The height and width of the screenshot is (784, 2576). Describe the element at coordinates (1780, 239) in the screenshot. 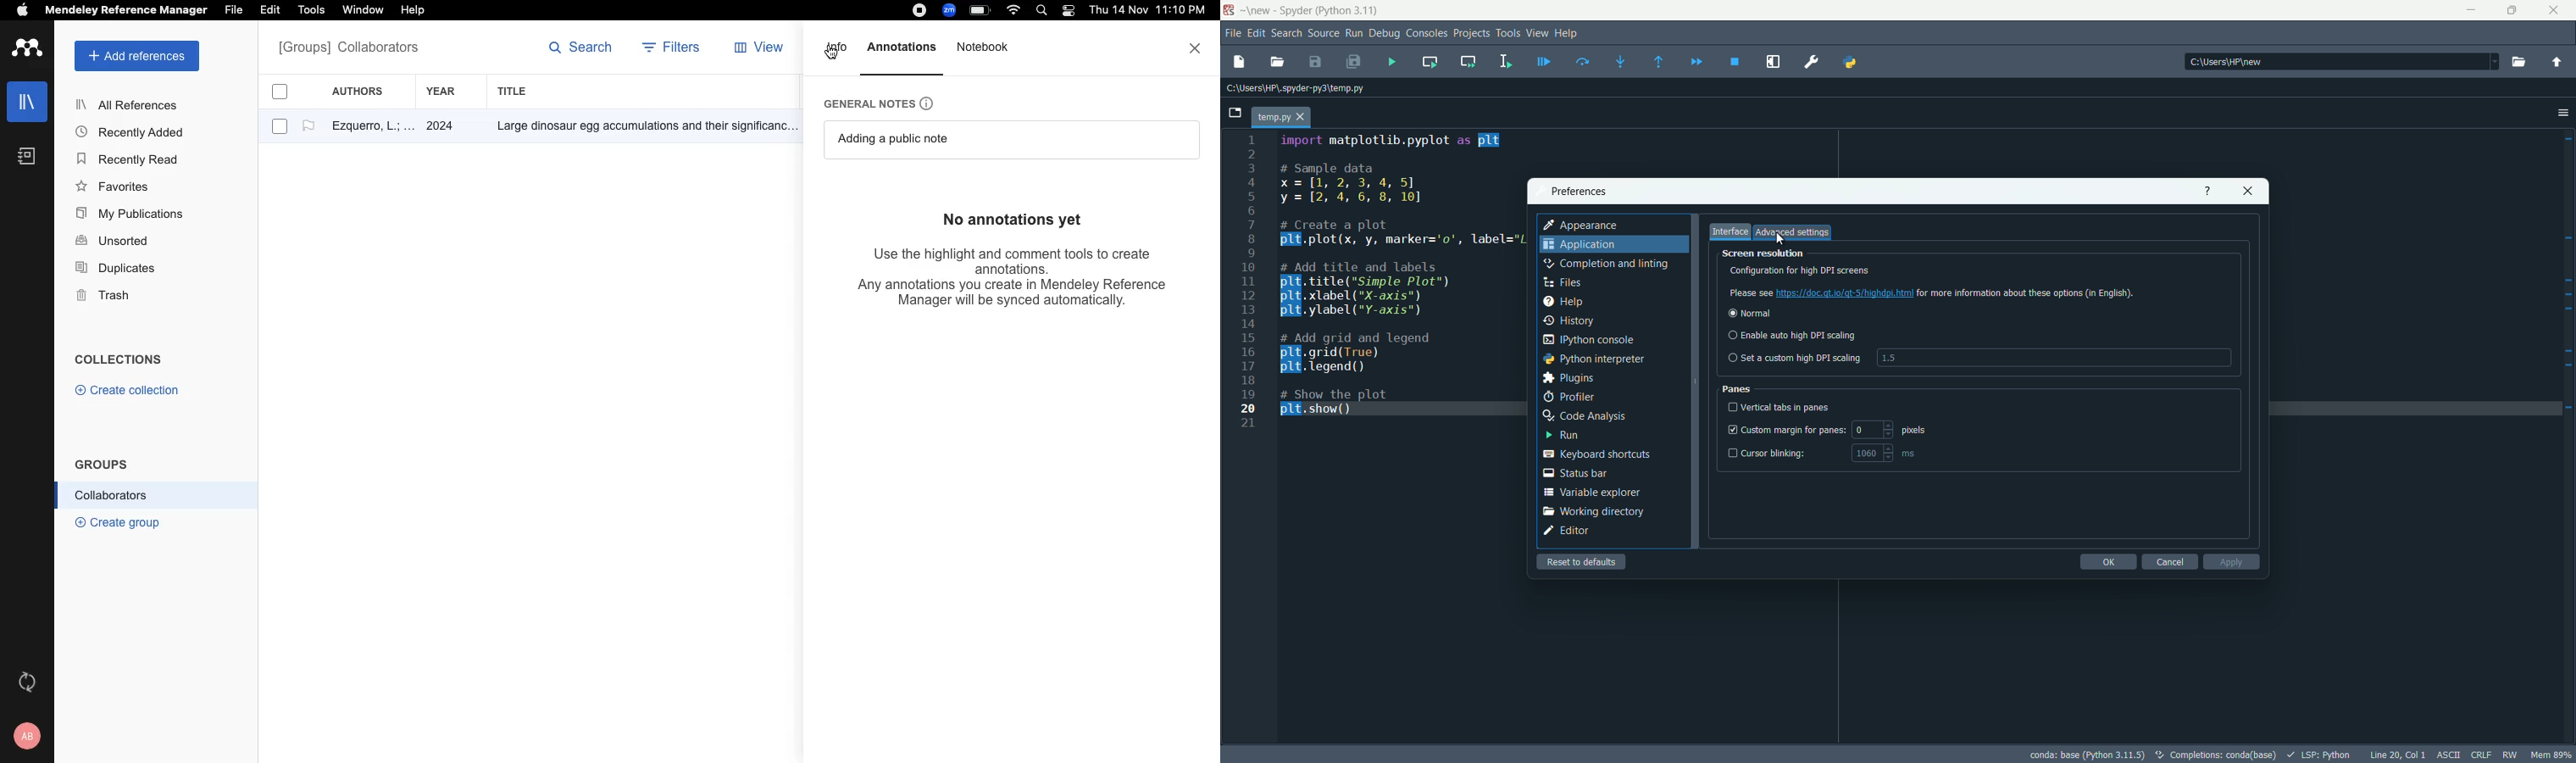

I see `cursor` at that location.